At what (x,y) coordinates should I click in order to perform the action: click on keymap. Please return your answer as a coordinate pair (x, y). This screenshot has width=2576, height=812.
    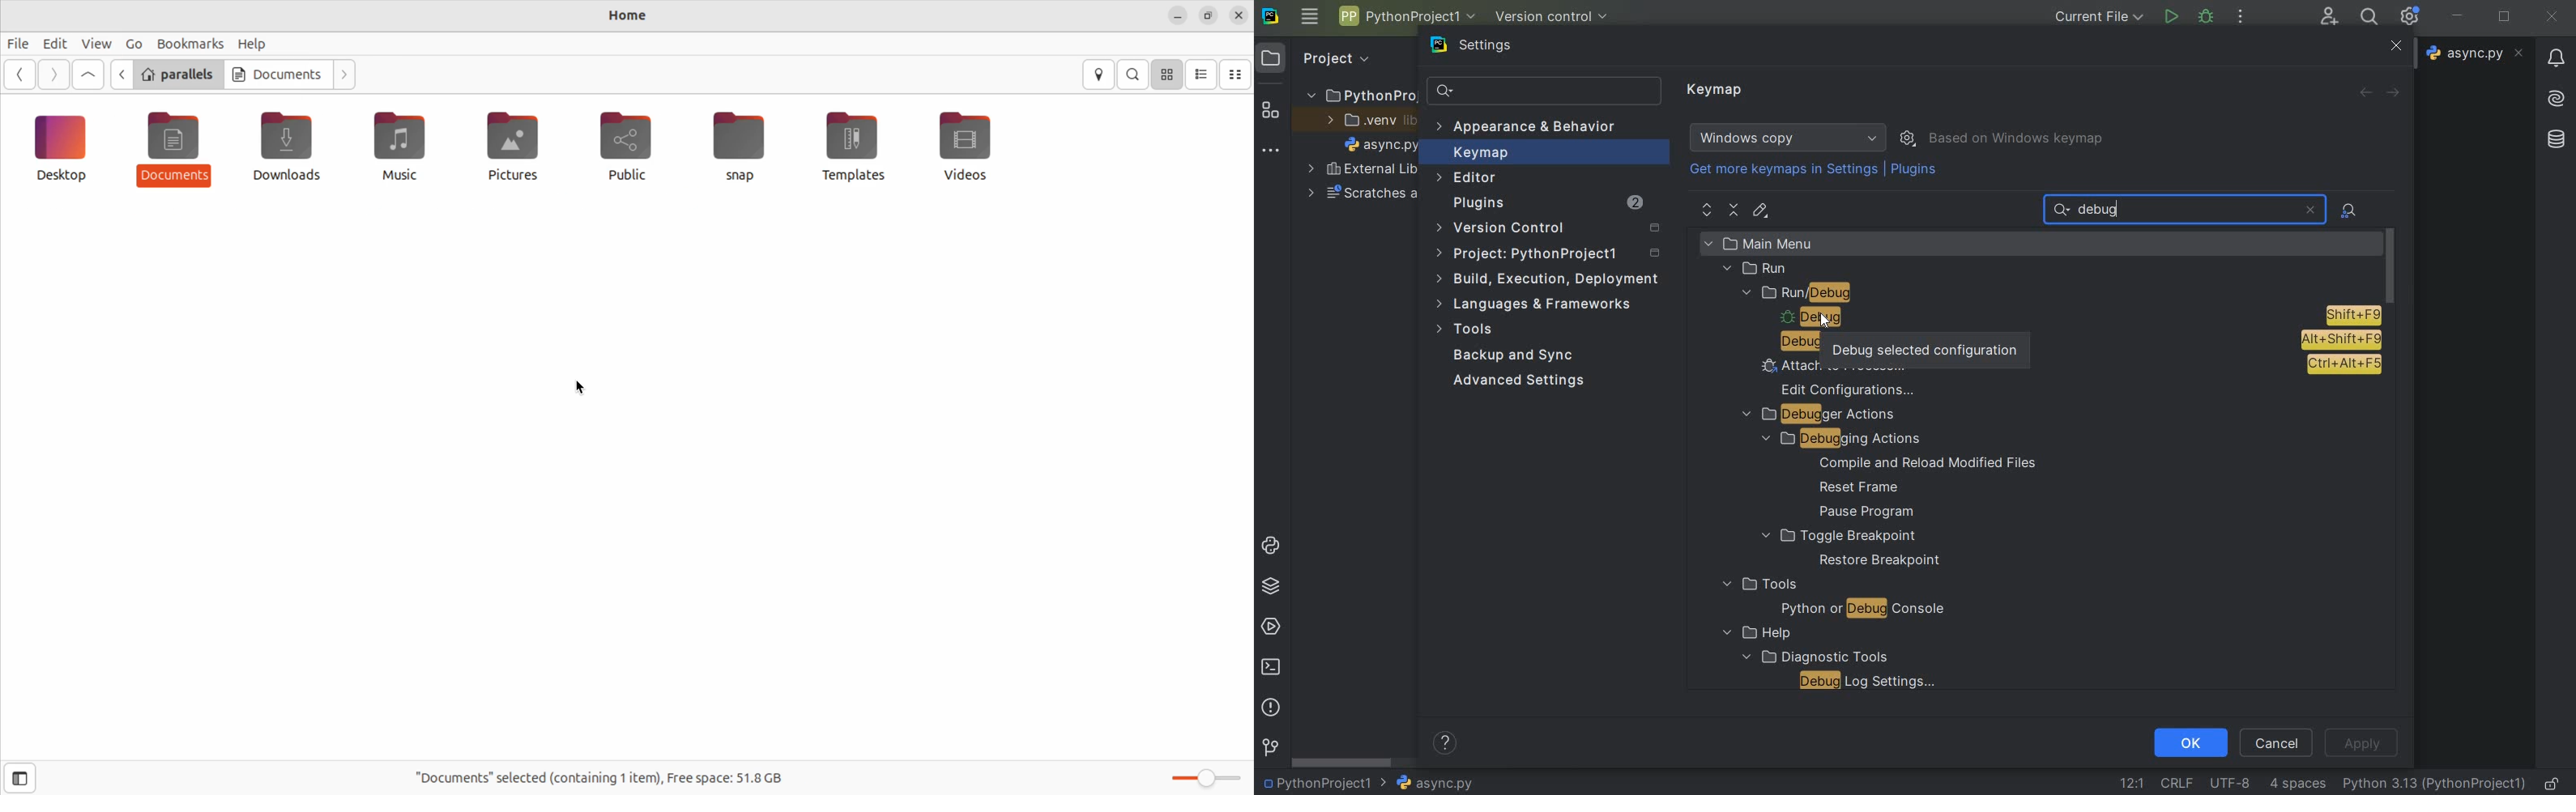
    Looking at the image, I should click on (1478, 155).